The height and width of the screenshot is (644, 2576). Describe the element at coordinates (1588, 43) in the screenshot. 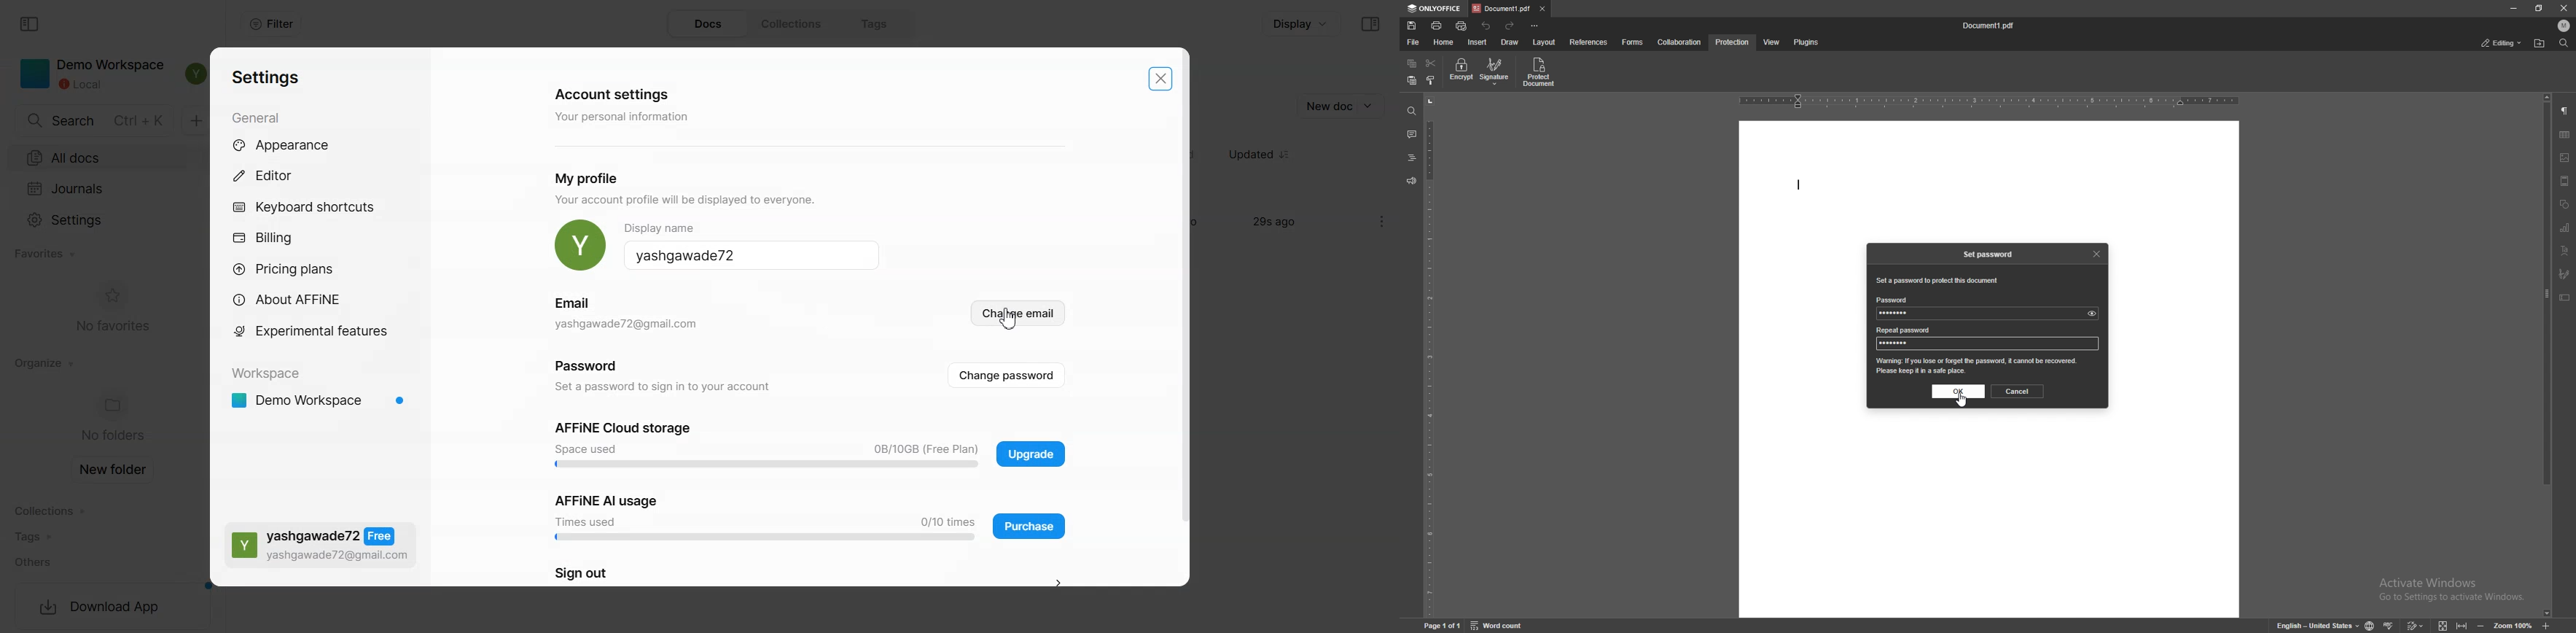

I see `references` at that location.